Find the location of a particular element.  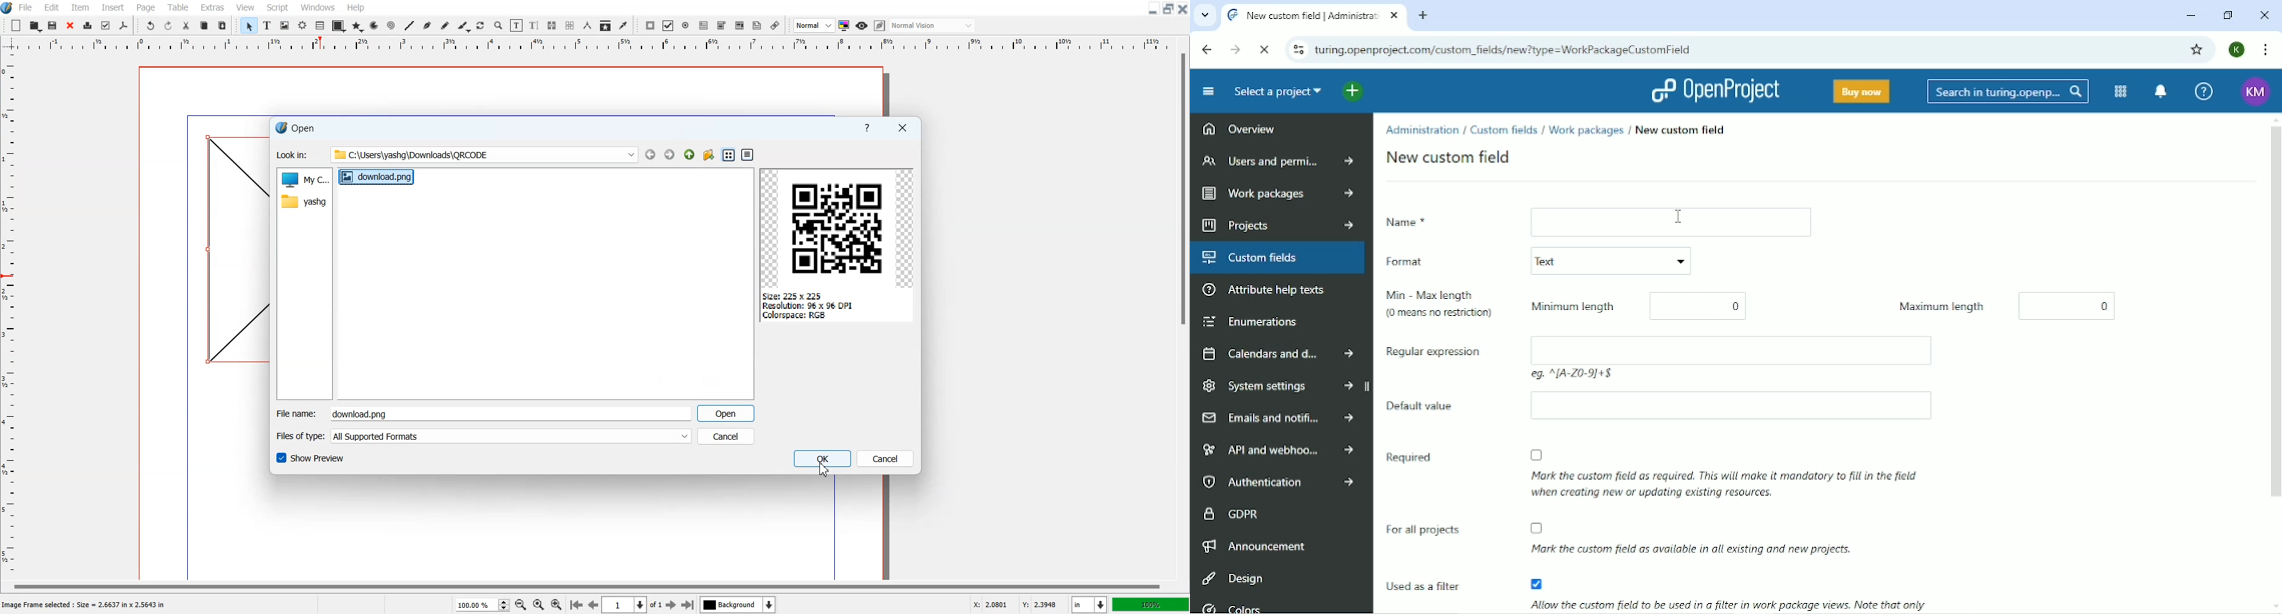

Close is located at coordinates (70, 25).